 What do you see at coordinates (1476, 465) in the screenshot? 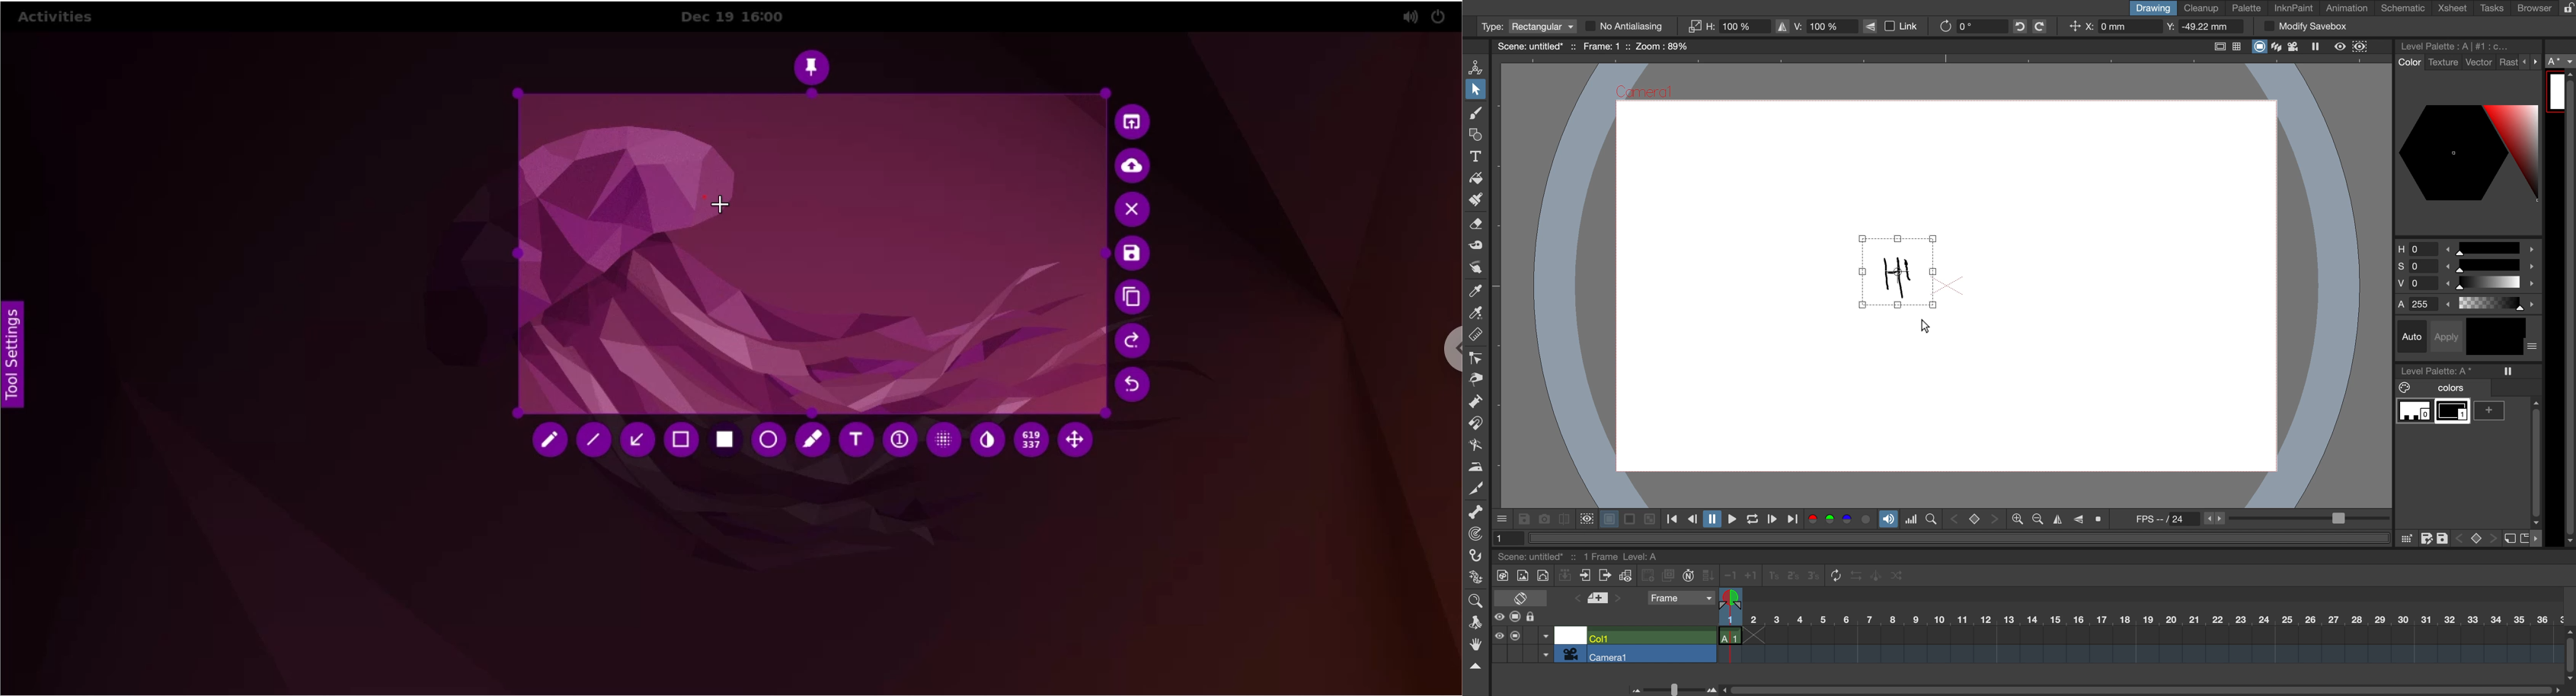
I see `iron tool` at bounding box center [1476, 465].